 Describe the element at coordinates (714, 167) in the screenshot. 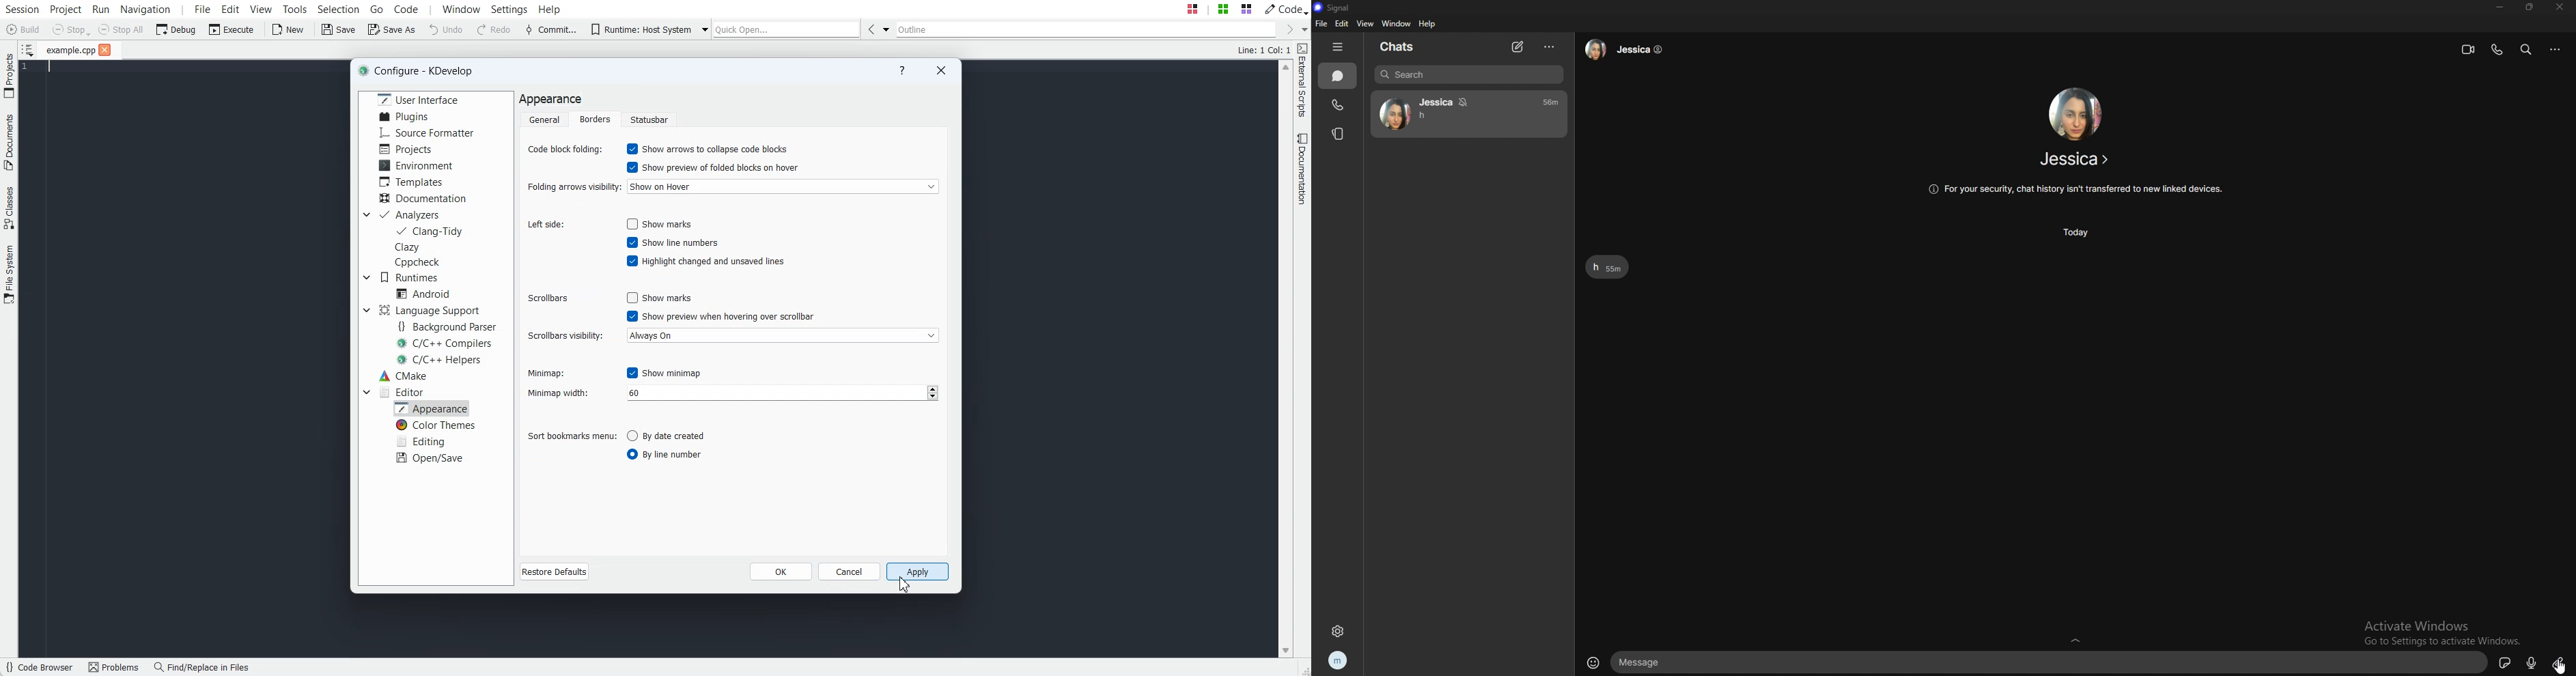

I see `Enable show preview of folded blocks on hover` at that location.